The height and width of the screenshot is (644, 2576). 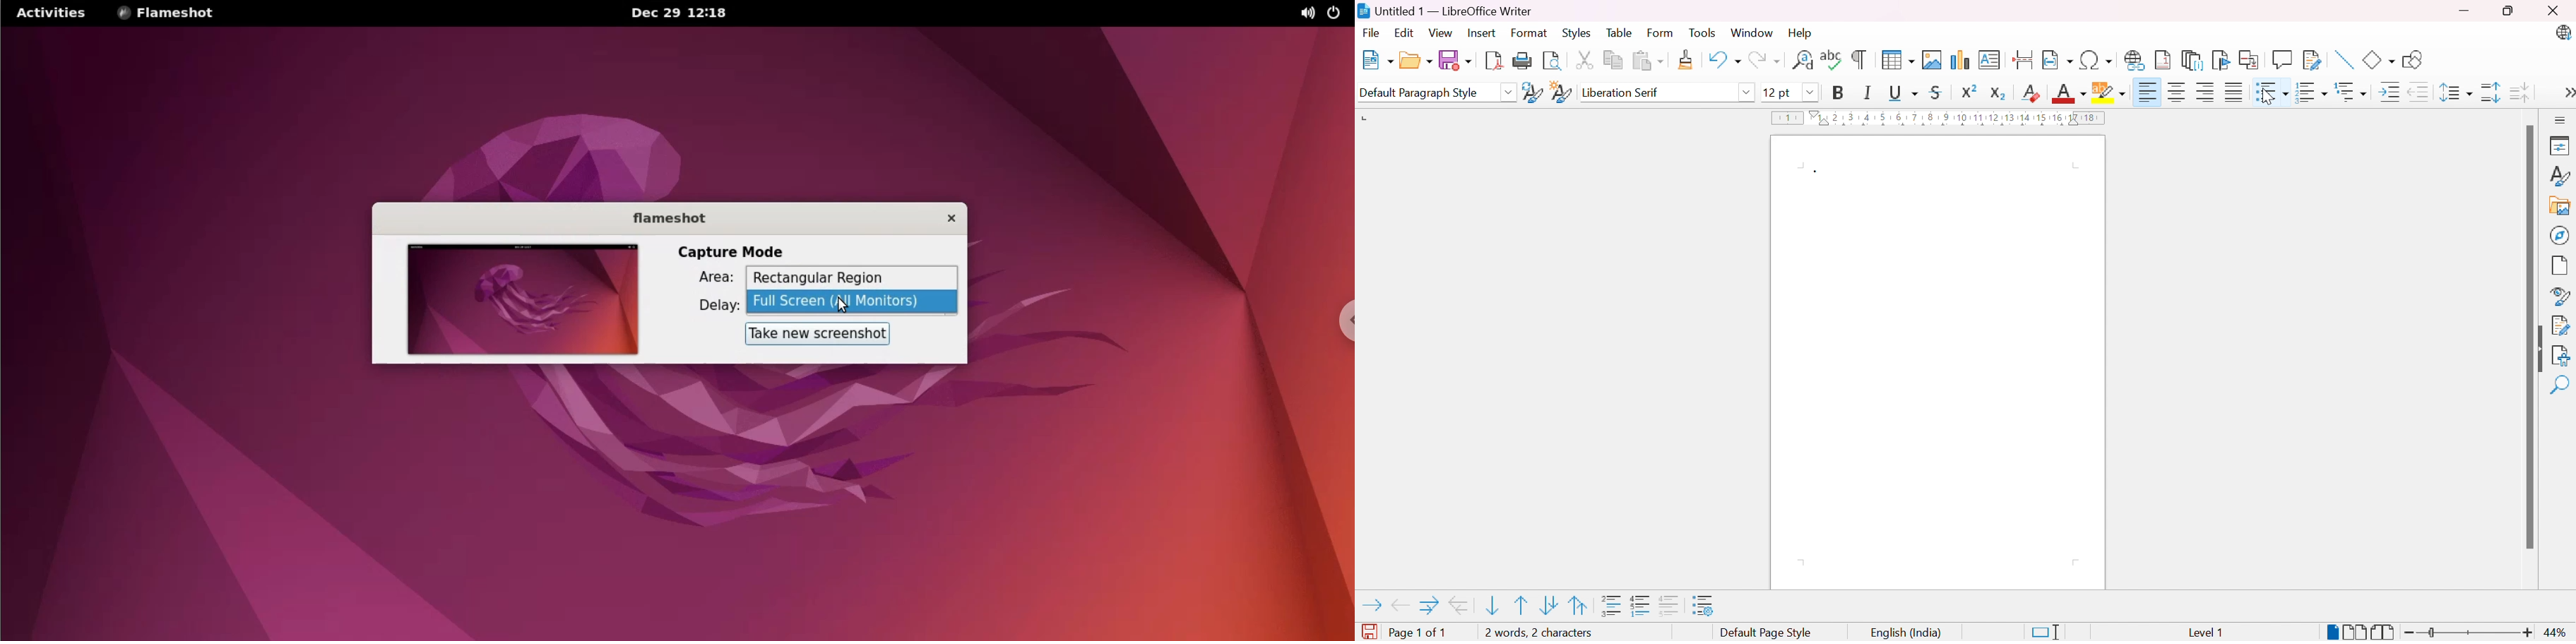 I want to click on Find, so click(x=2560, y=385).